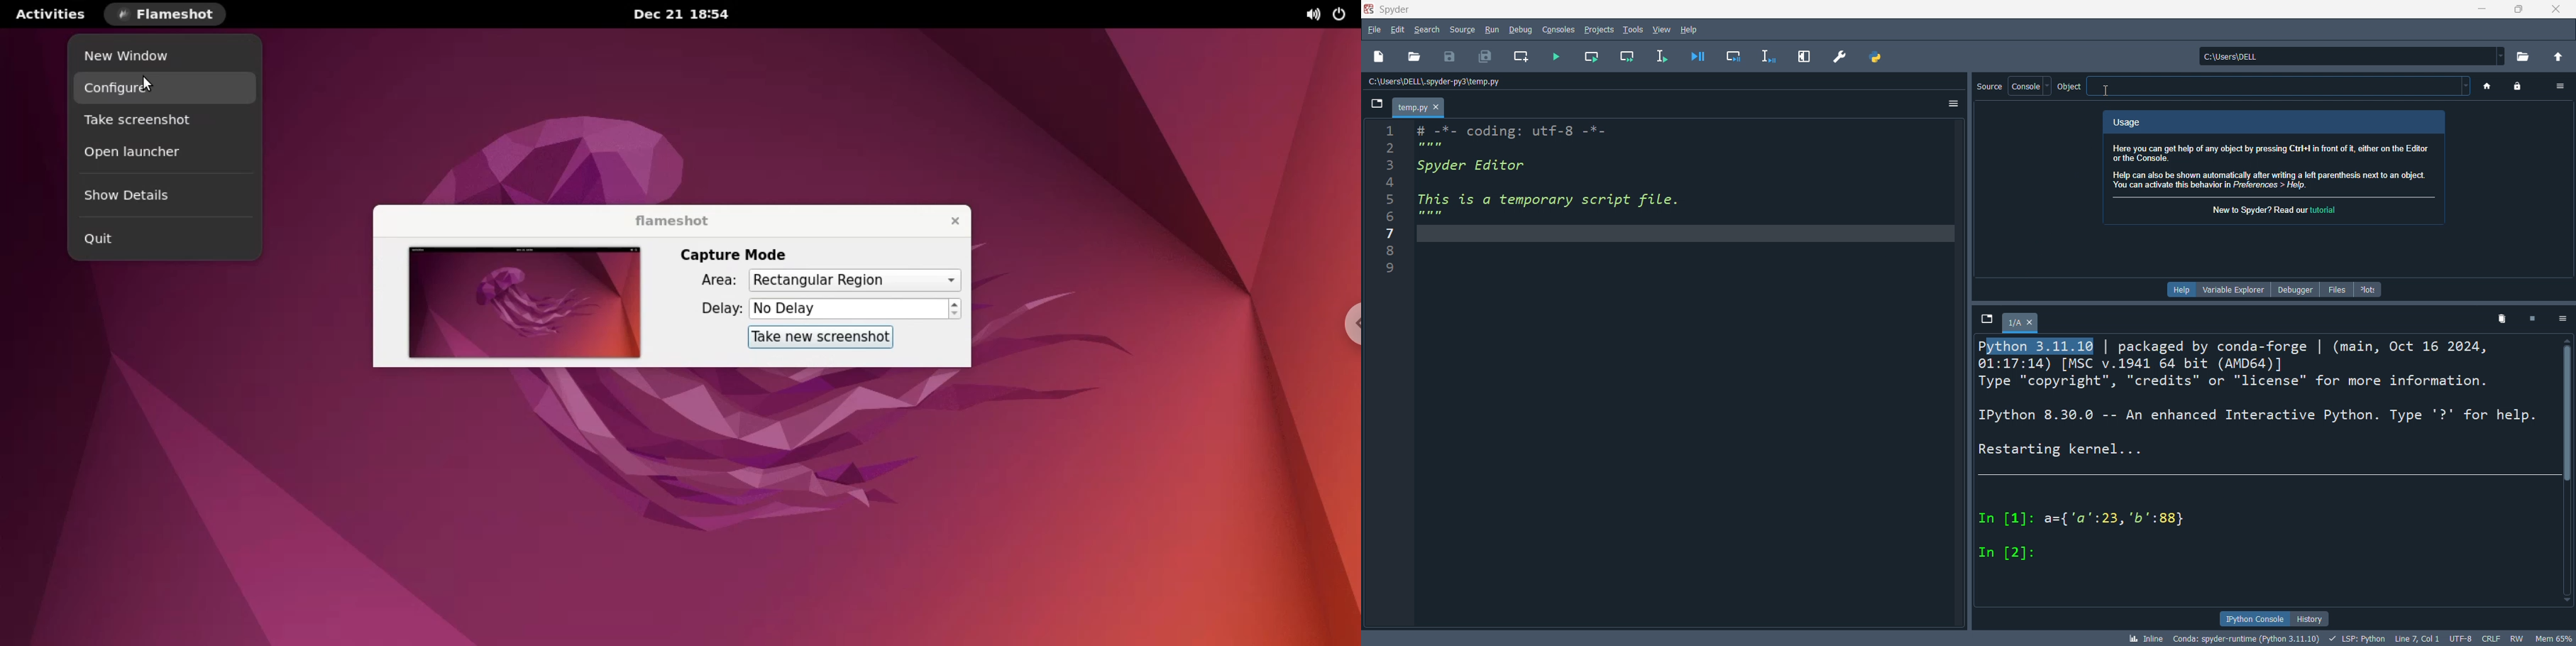 The width and height of the screenshot is (2576, 672). What do you see at coordinates (2266, 86) in the screenshot?
I see `object ` at bounding box center [2266, 86].